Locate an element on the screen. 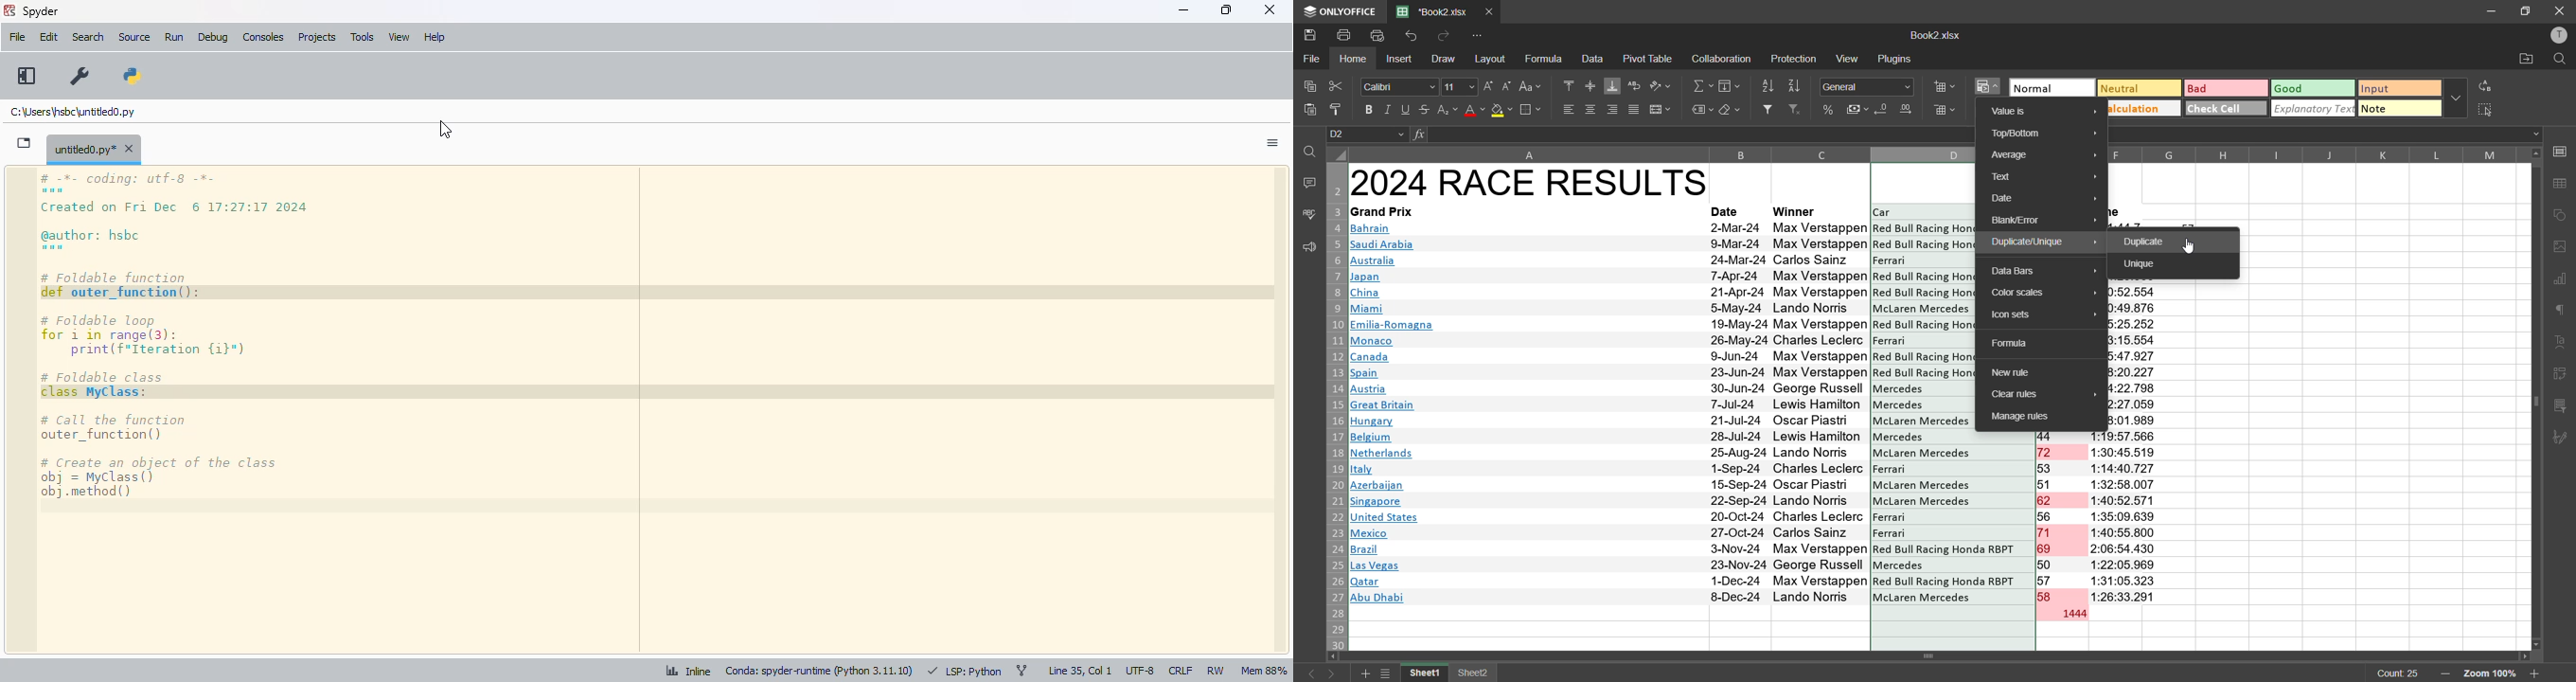 This screenshot has height=700, width=2576. debug is located at coordinates (213, 37).